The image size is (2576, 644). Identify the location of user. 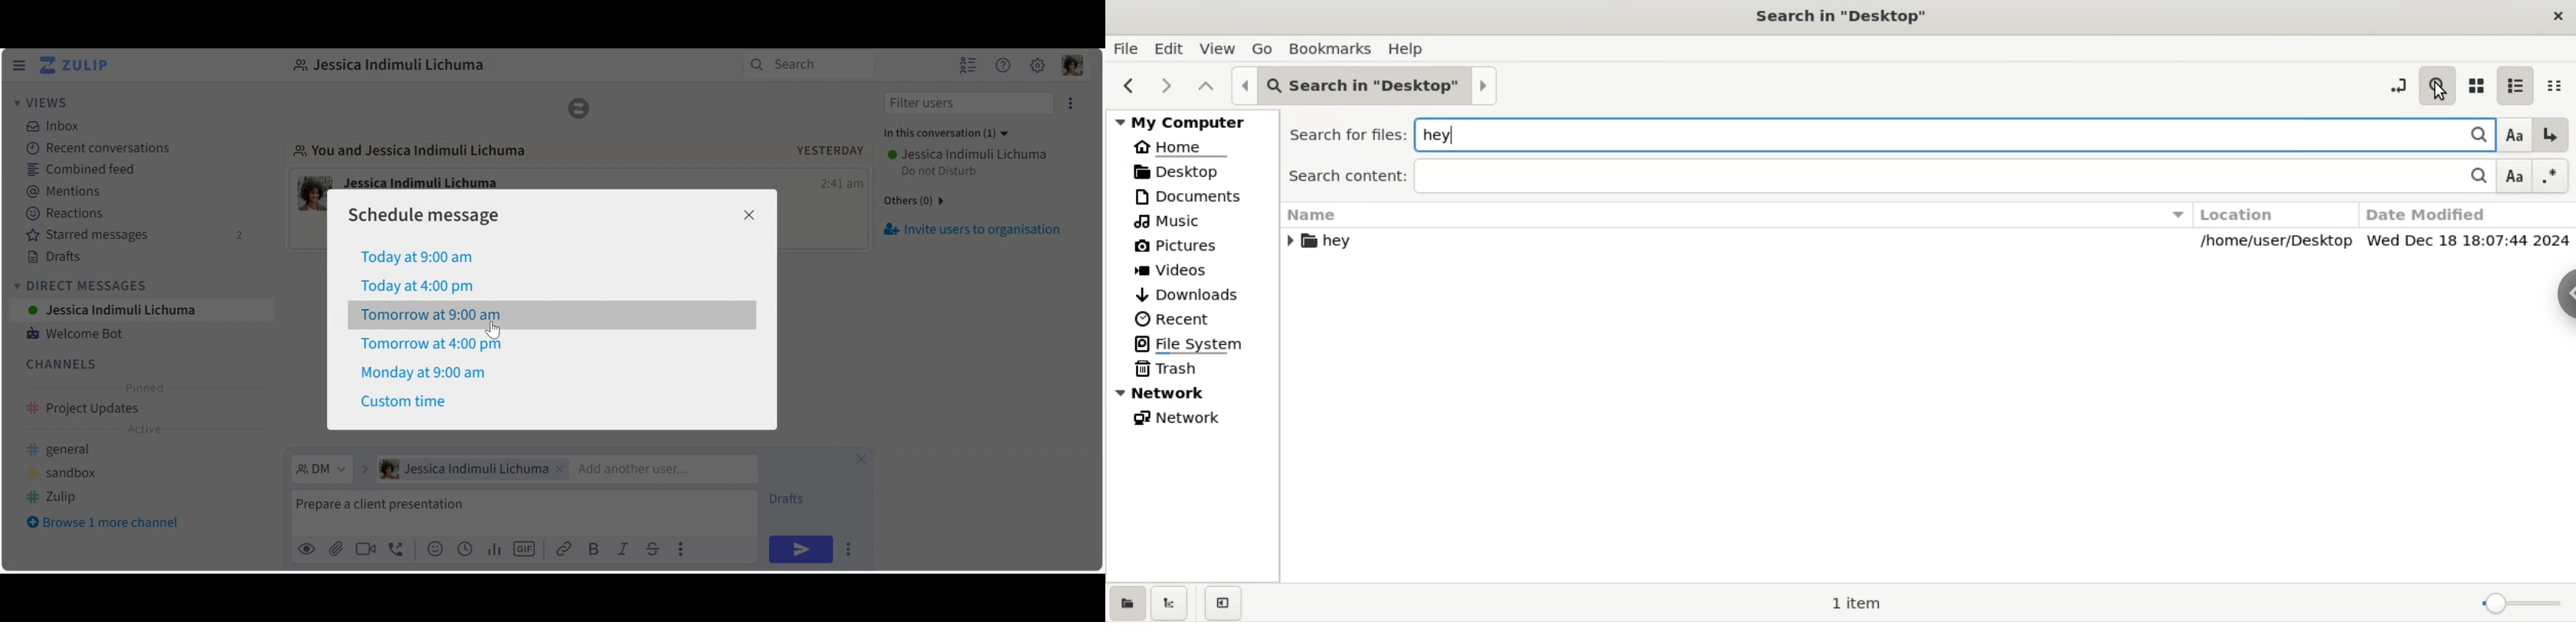
(1277, 85).